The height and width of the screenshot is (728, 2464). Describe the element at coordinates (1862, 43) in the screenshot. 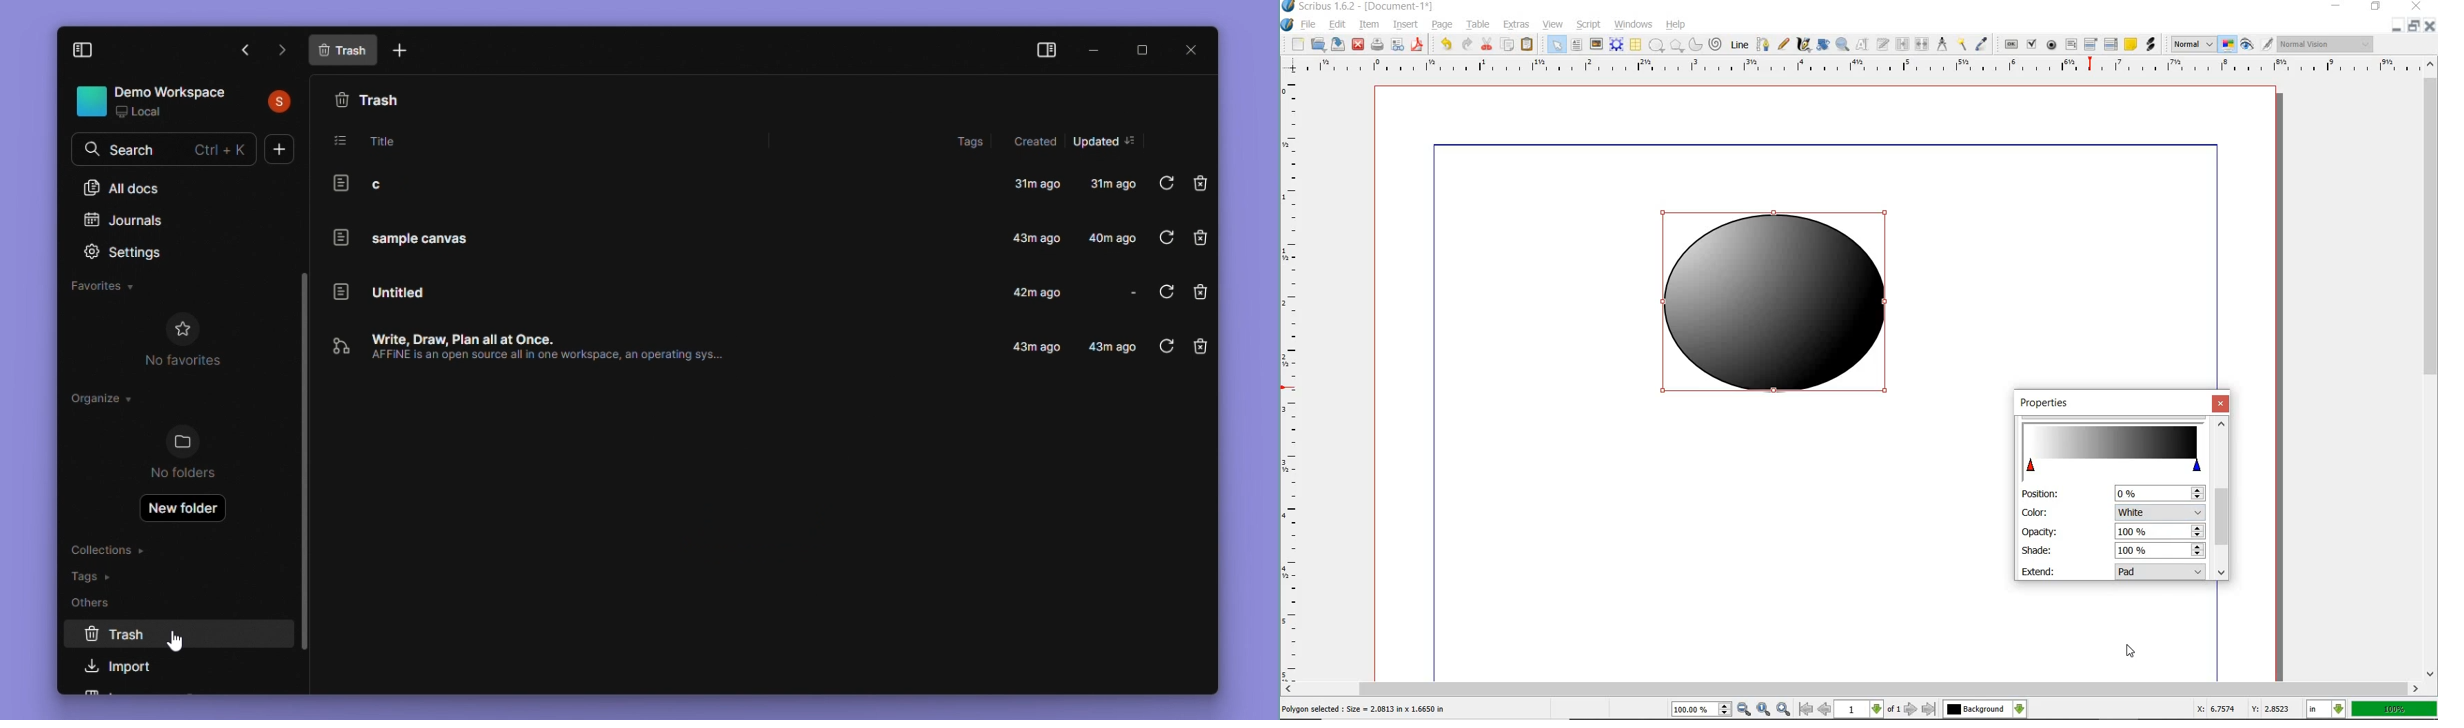

I see `EDIT CONTENTS OF FRAME` at that location.